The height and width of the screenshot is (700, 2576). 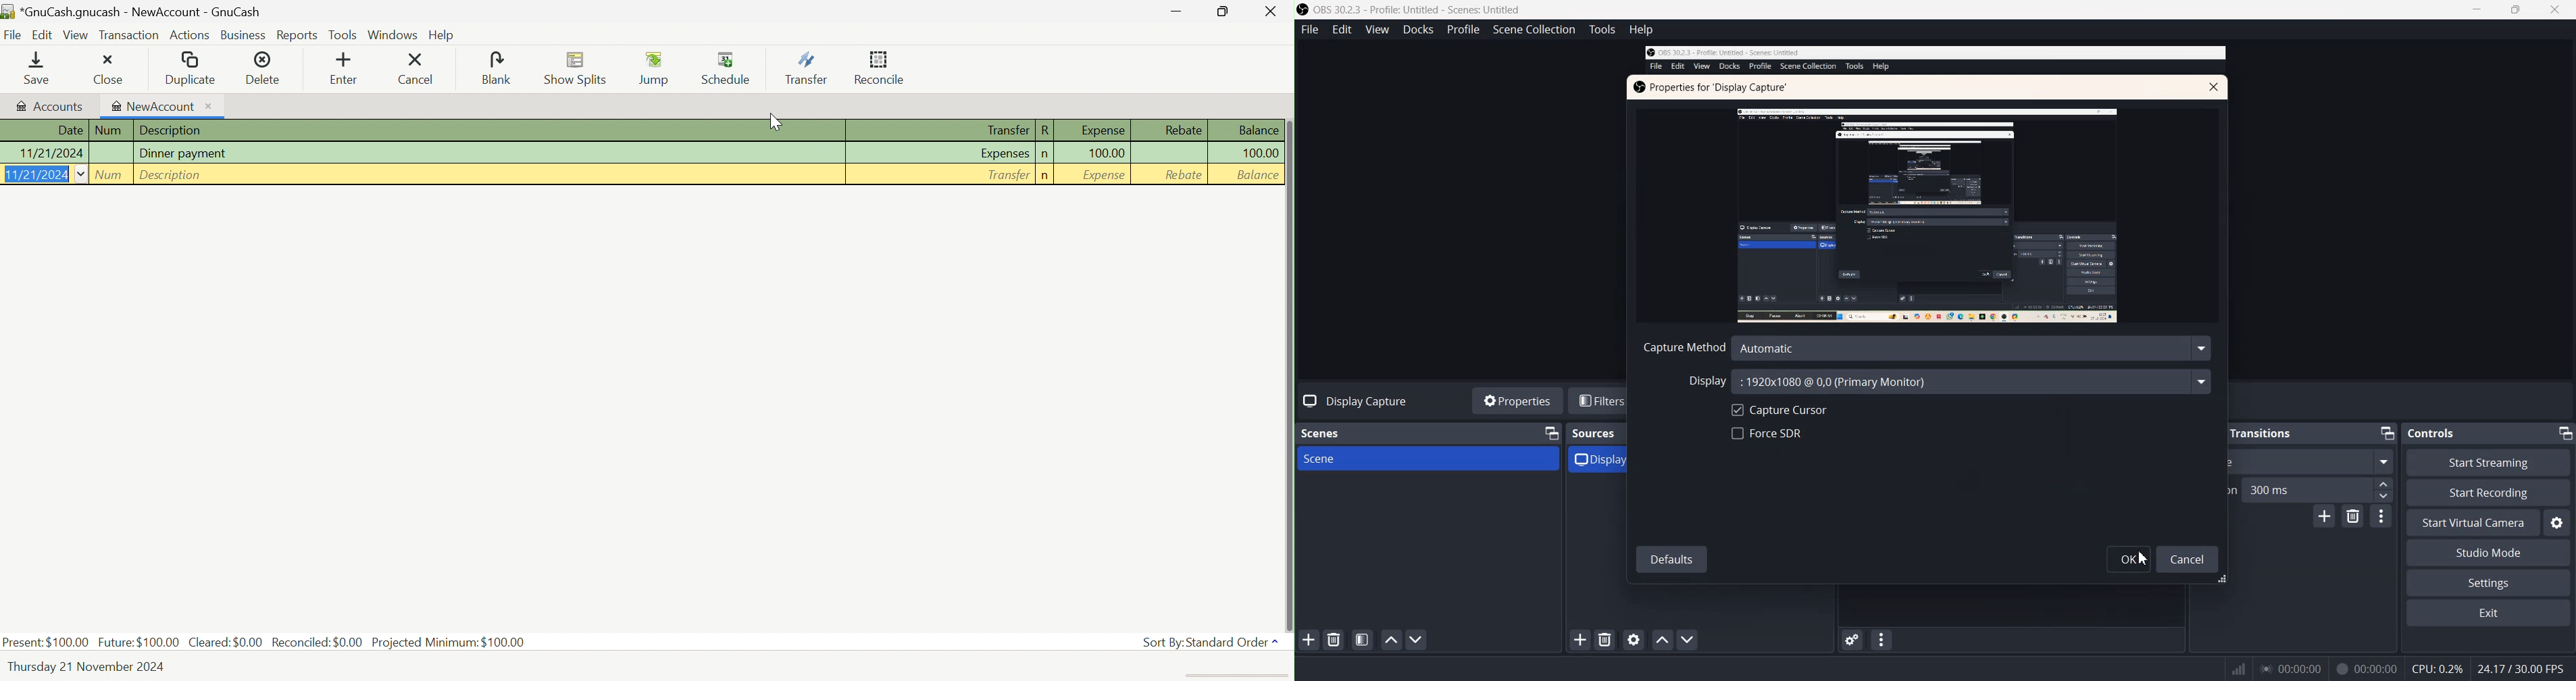 I want to click on Studio Mode, so click(x=2487, y=554).